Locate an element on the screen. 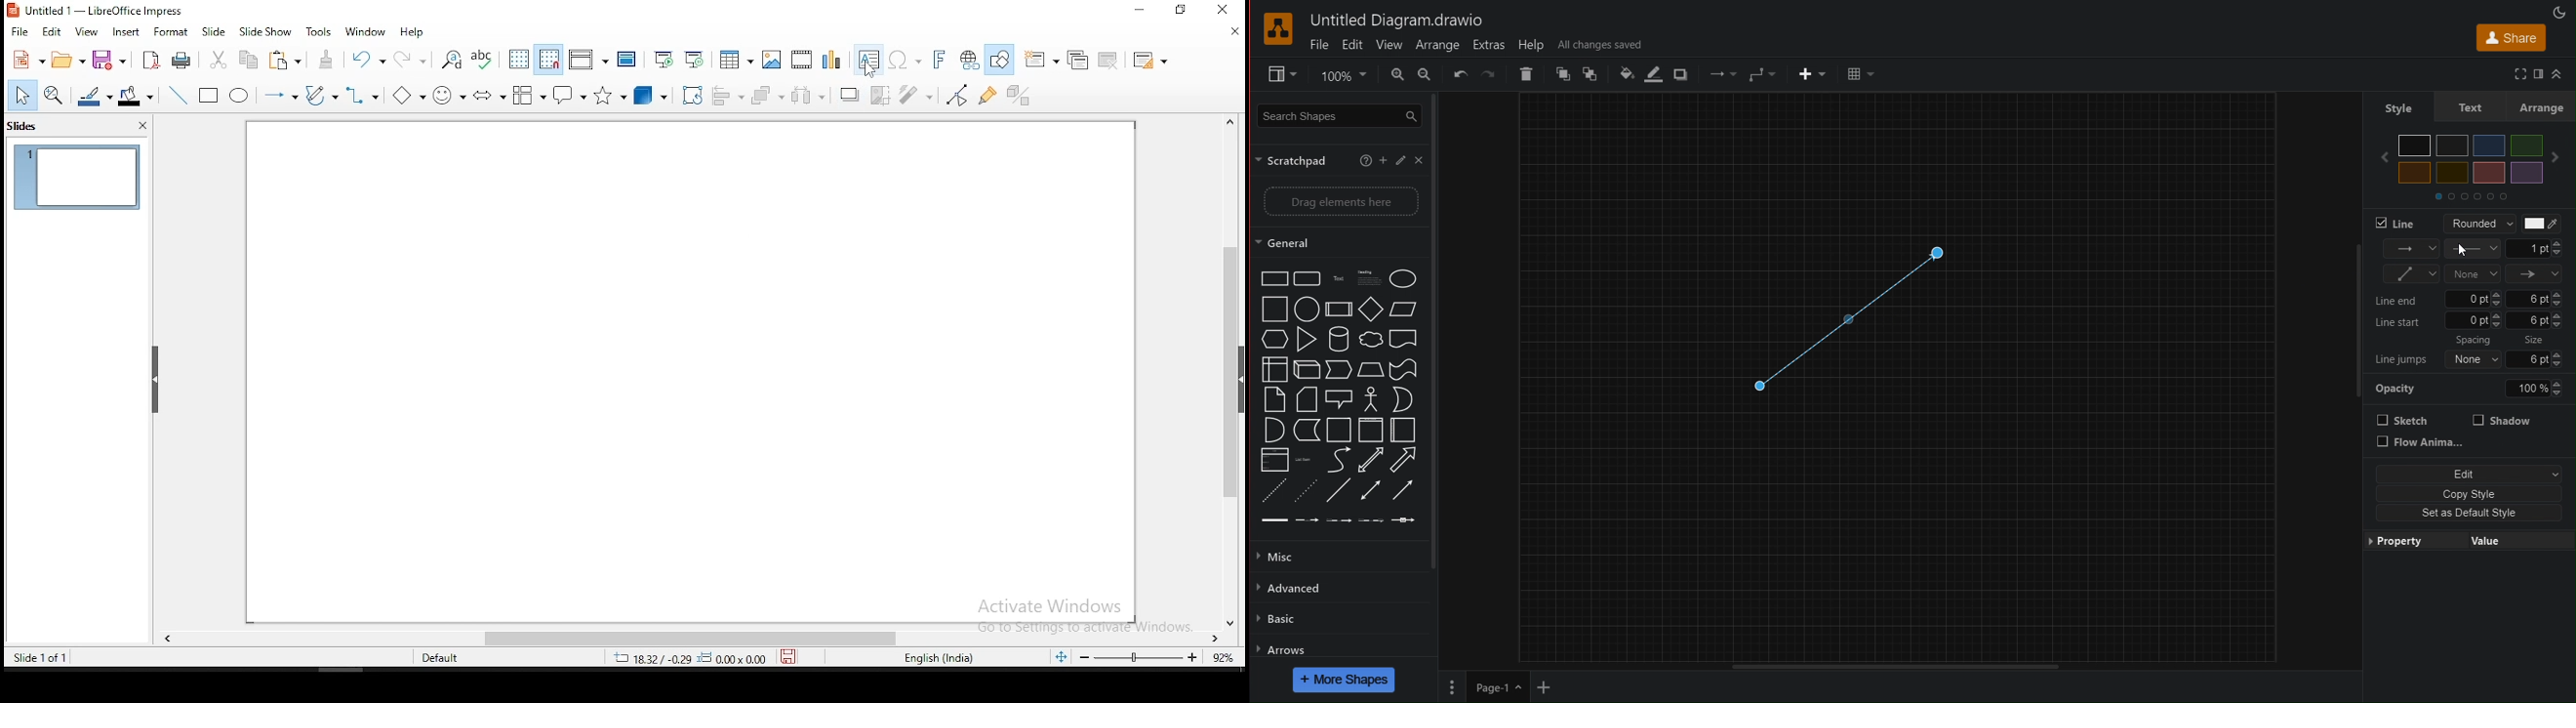 This screenshot has height=728, width=2576. File is located at coordinates (1319, 45).